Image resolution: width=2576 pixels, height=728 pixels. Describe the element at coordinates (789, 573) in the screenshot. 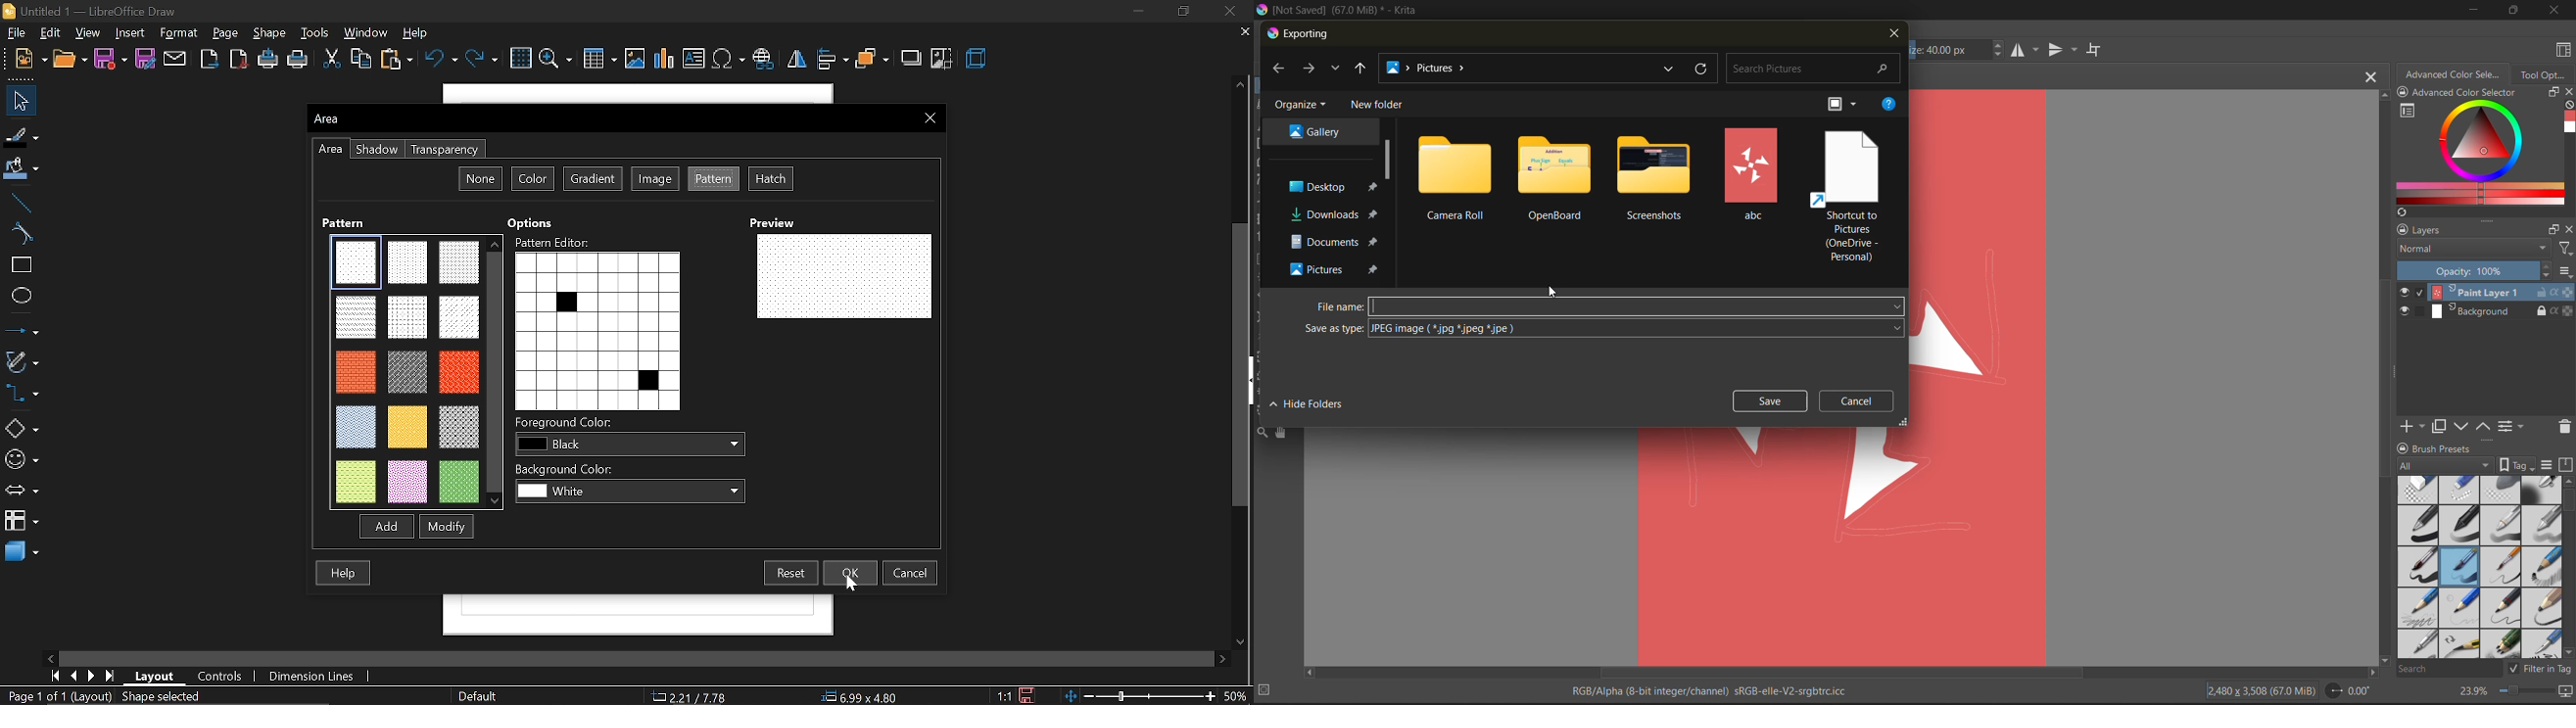

I see `reset` at that location.